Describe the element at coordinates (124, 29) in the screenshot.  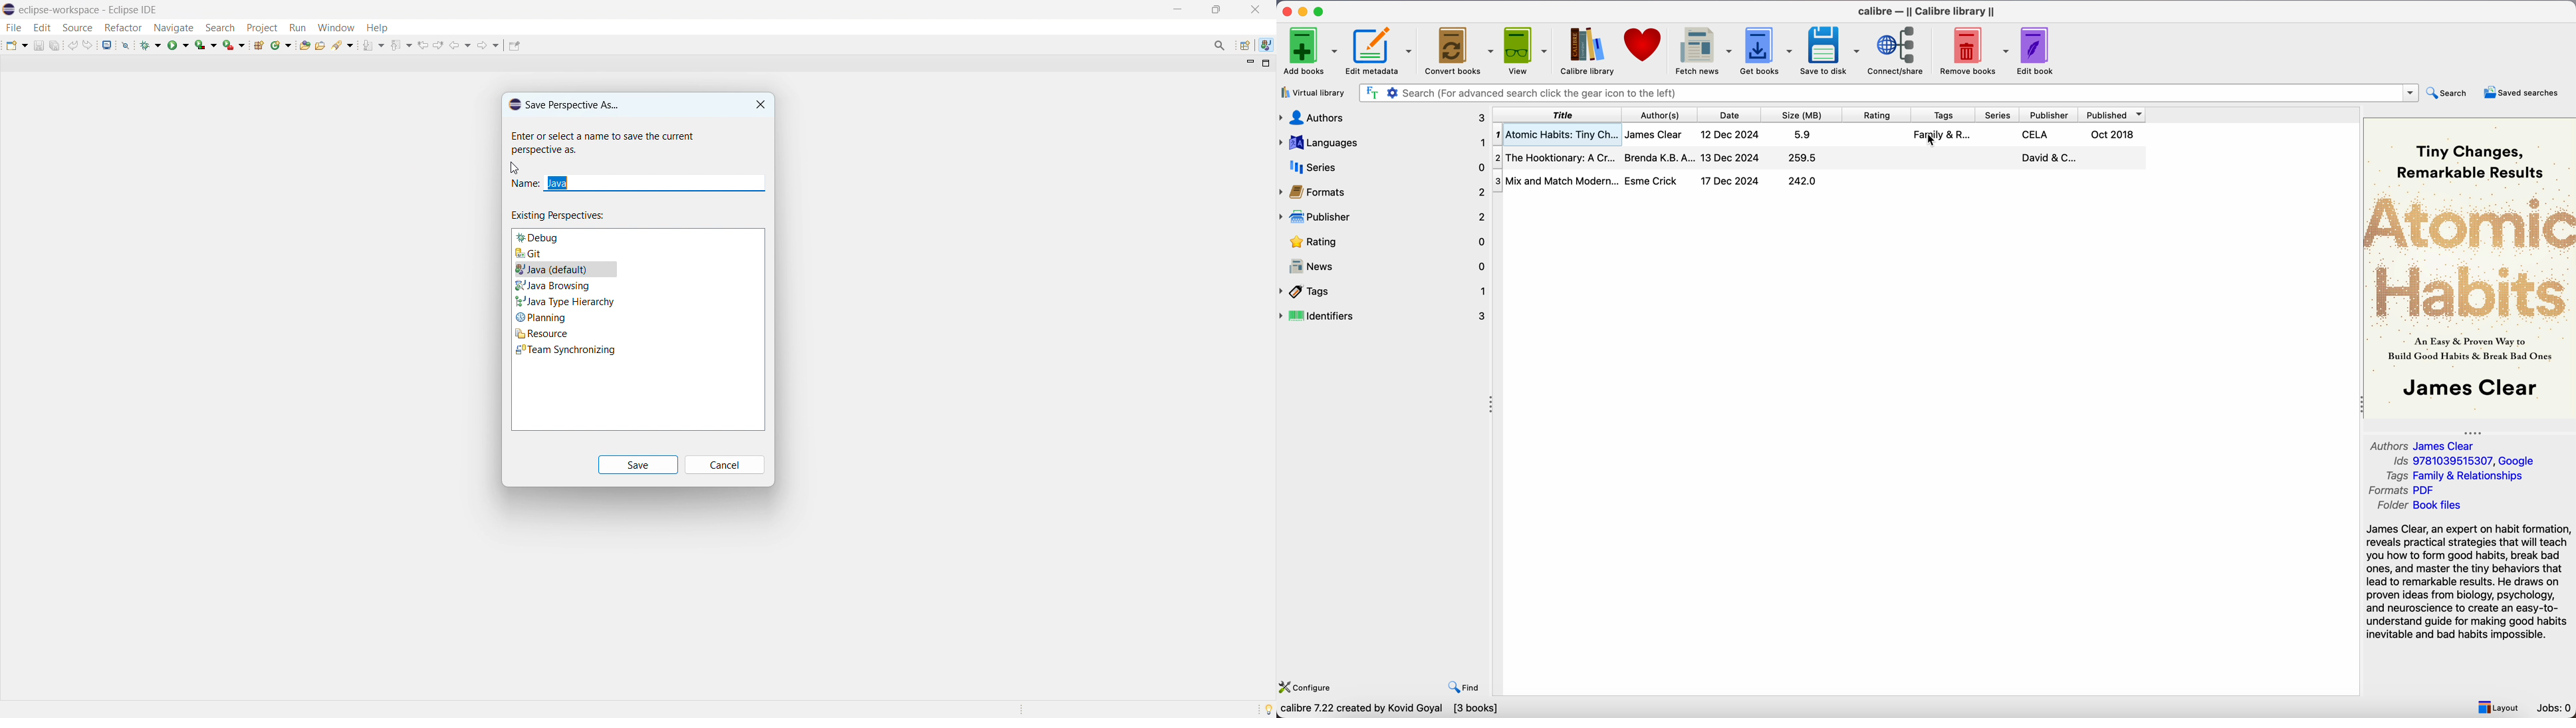
I see `refactor` at that location.